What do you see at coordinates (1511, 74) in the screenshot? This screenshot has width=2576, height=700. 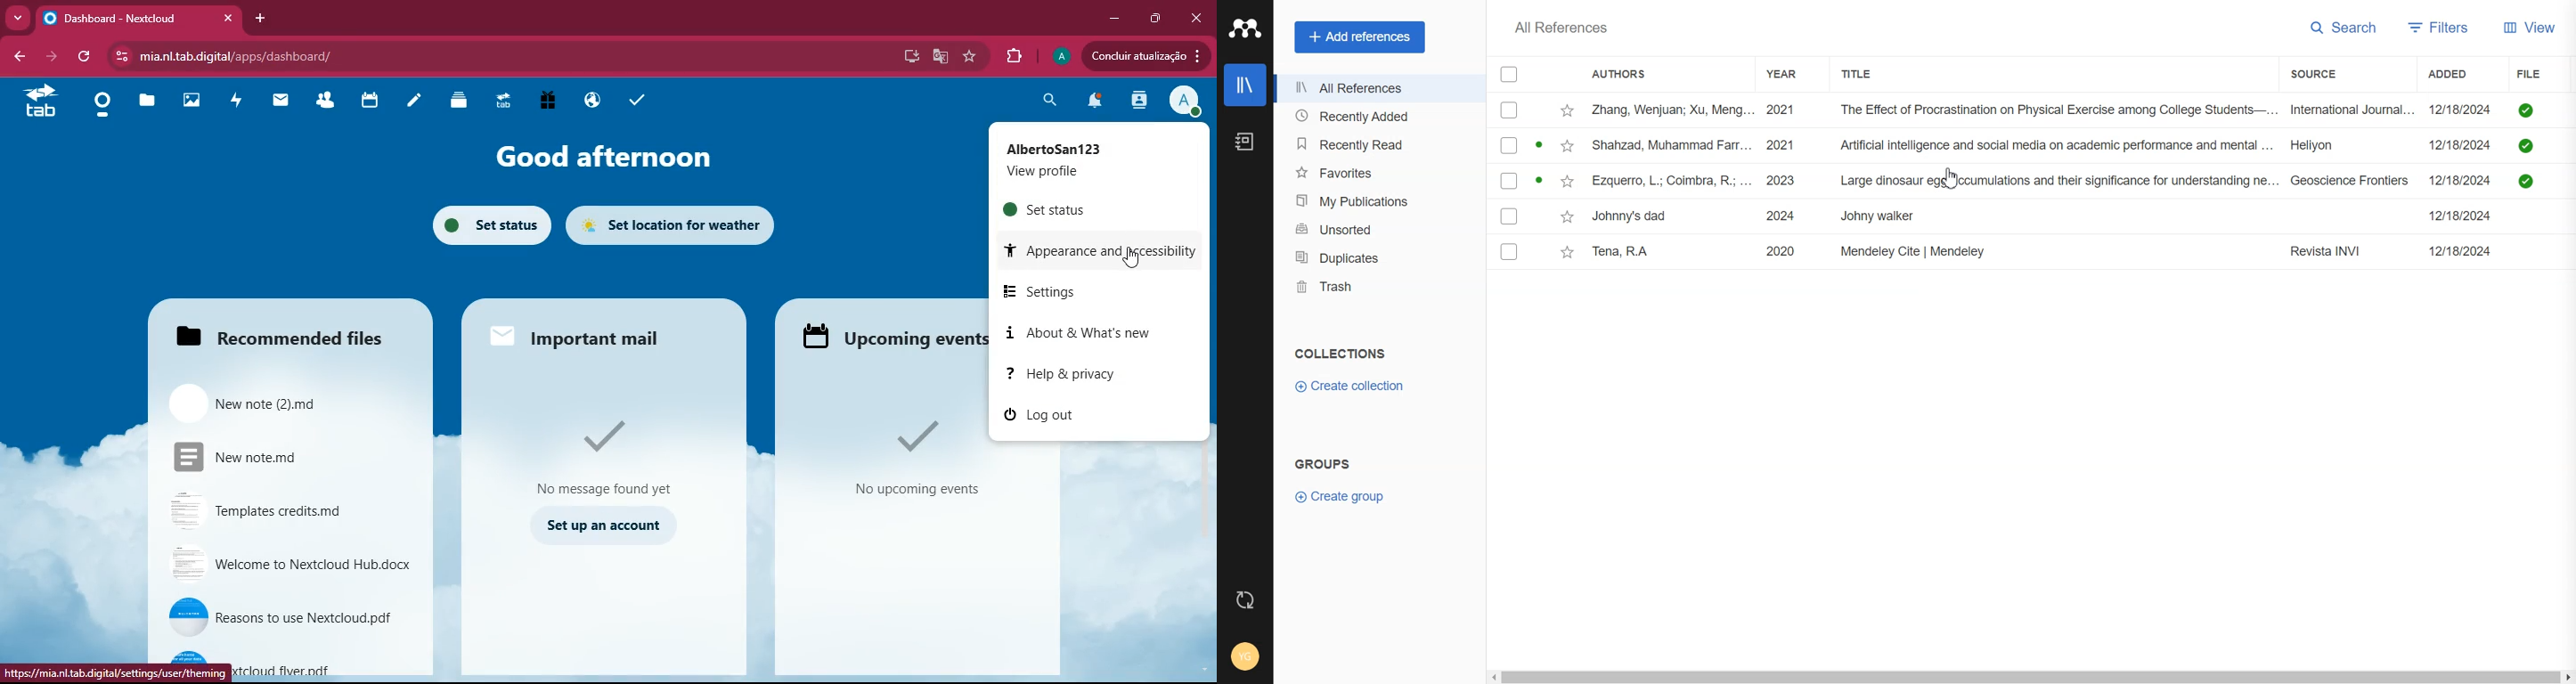 I see `Checkbox` at bounding box center [1511, 74].